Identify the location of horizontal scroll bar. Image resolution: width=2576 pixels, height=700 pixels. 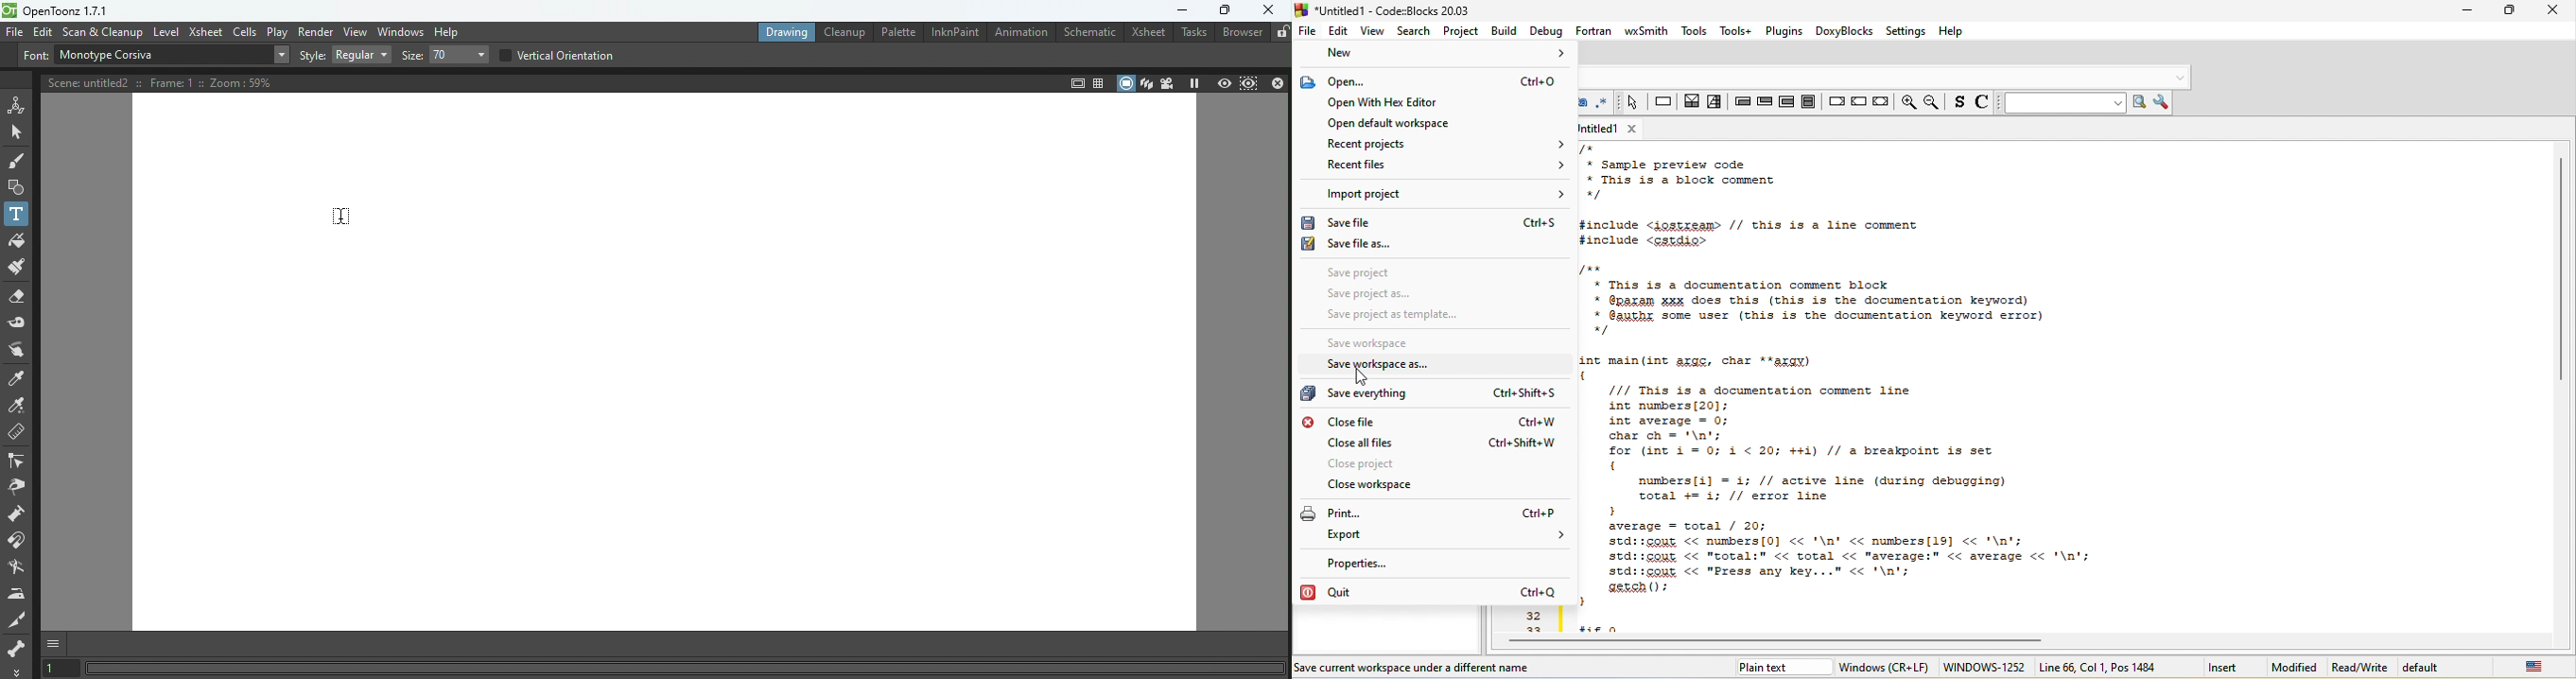
(1787, 642).